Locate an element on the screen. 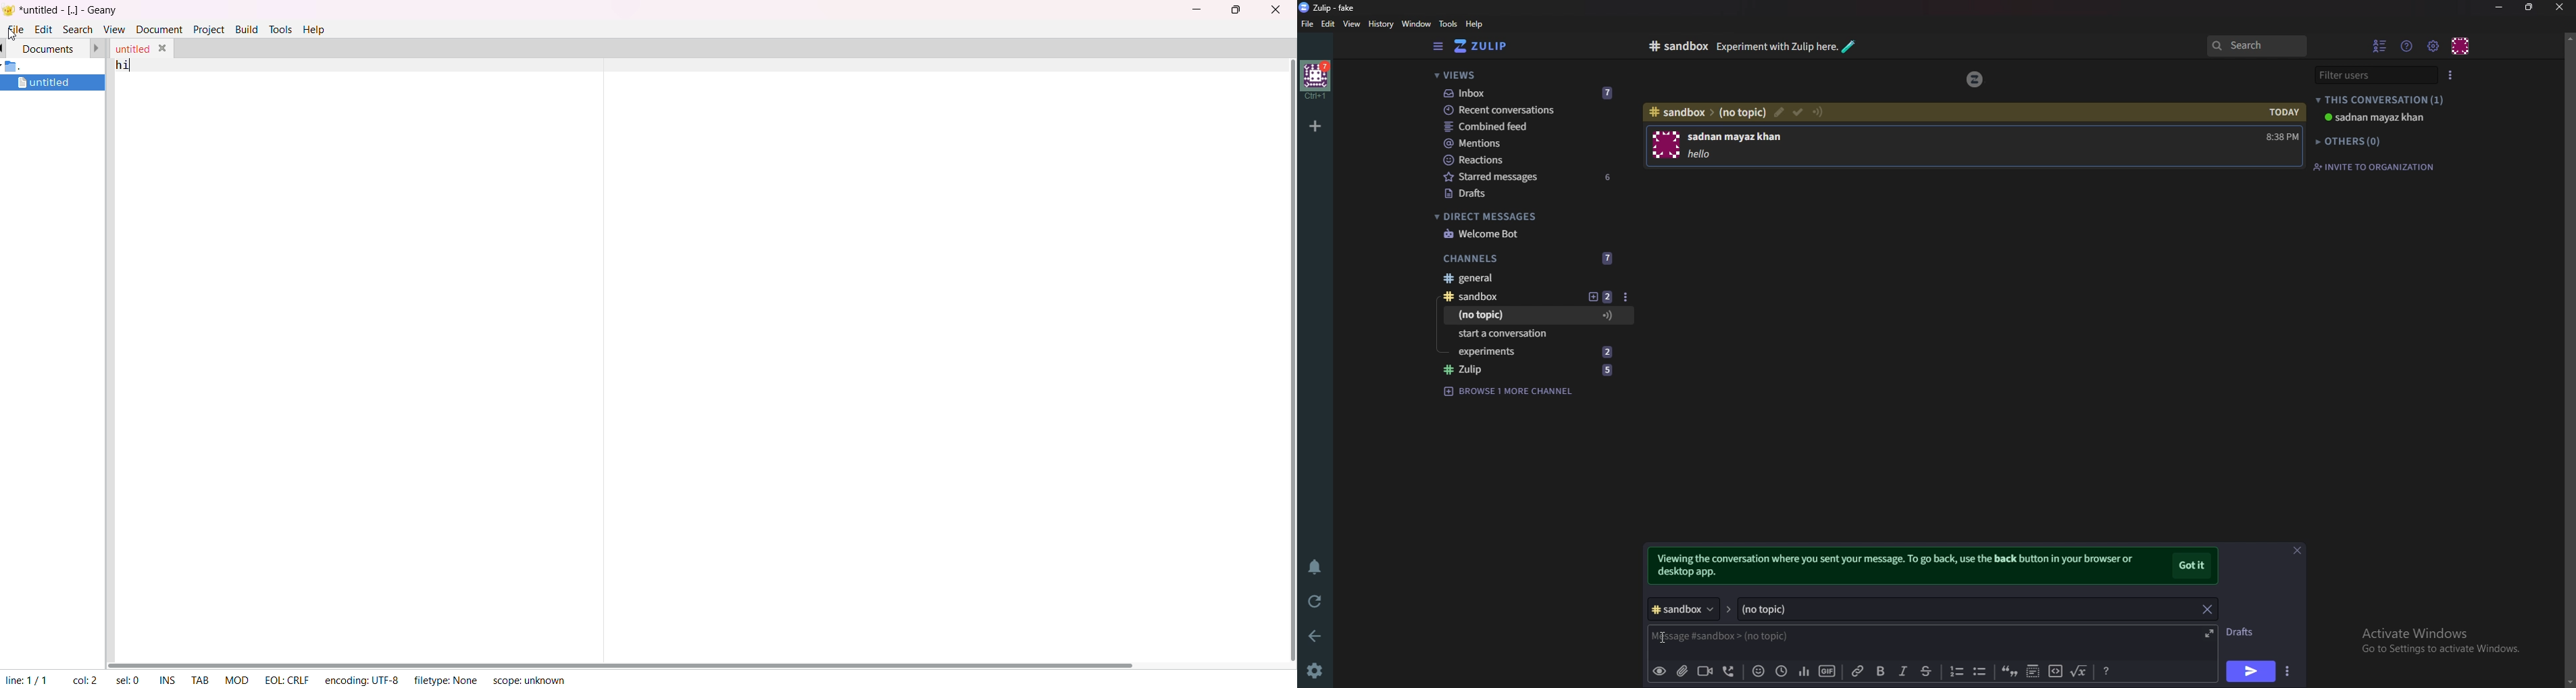 The image size is (2576, 700). message # sandbox > (no topic) is located at coordinates (1724, 637).